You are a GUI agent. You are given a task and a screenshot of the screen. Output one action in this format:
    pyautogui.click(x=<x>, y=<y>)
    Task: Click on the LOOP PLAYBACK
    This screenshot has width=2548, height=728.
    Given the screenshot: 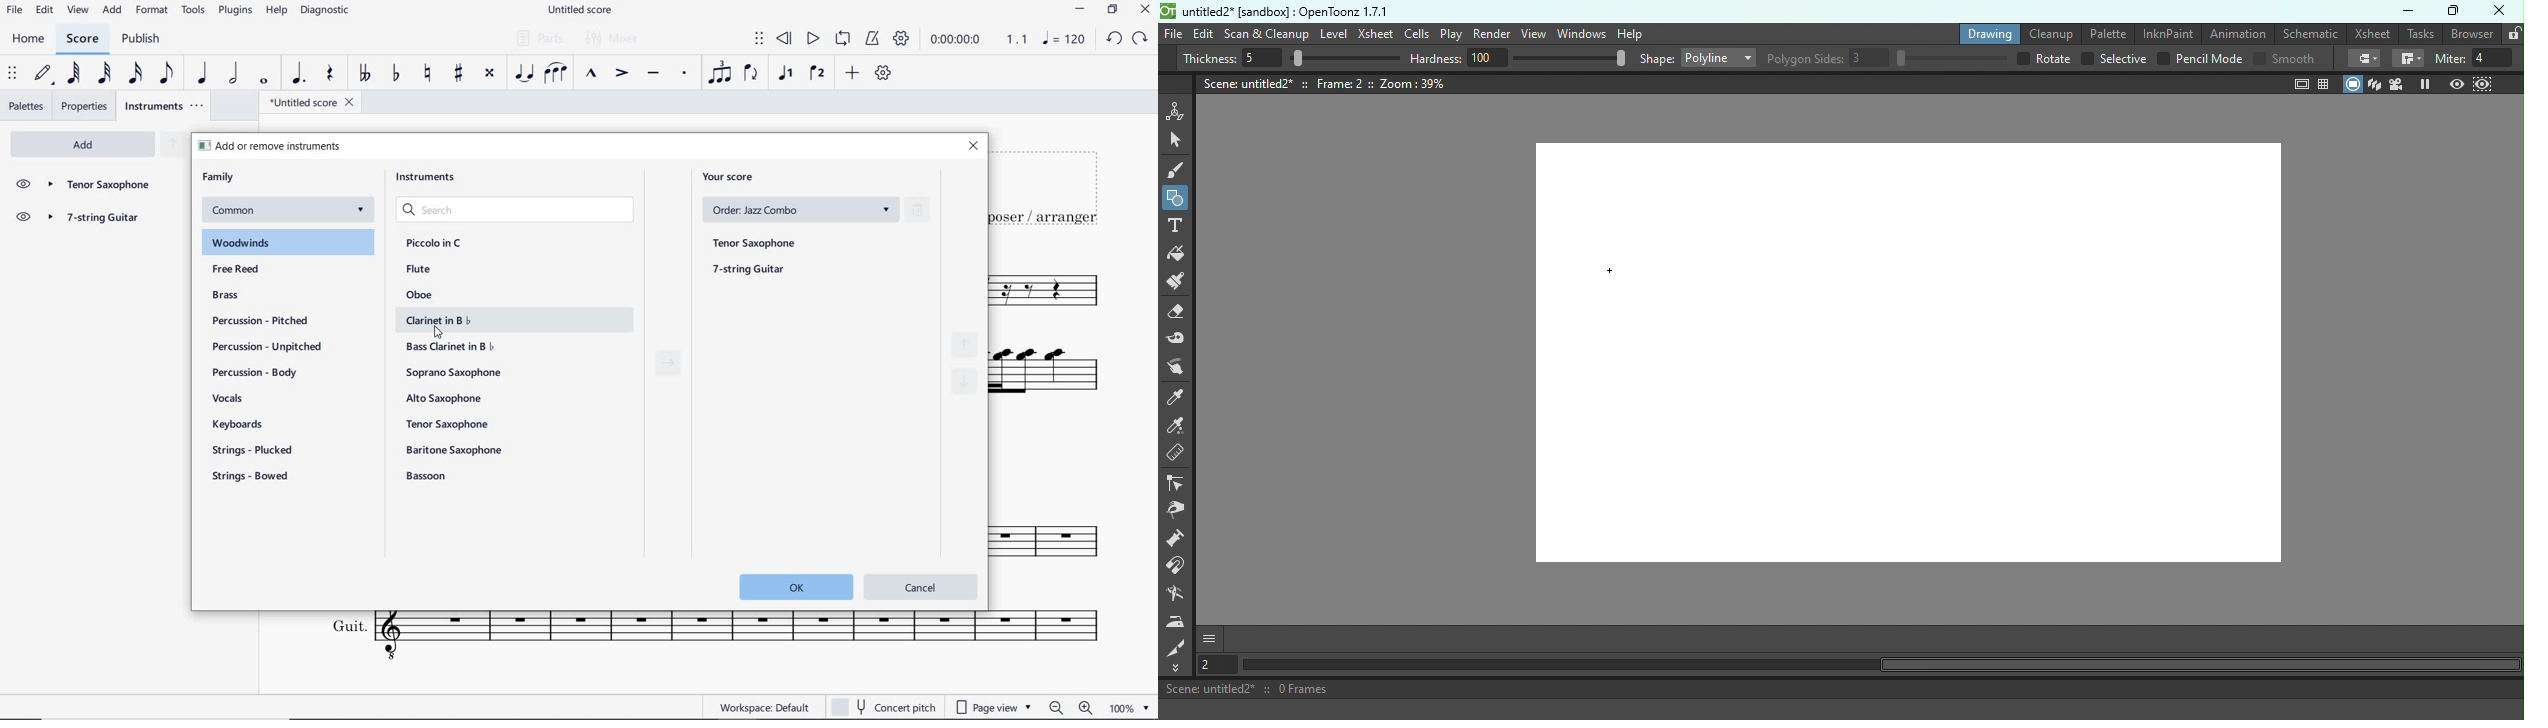 What is the action you would take?
    pyautogui.click(x=841, y=39)
    